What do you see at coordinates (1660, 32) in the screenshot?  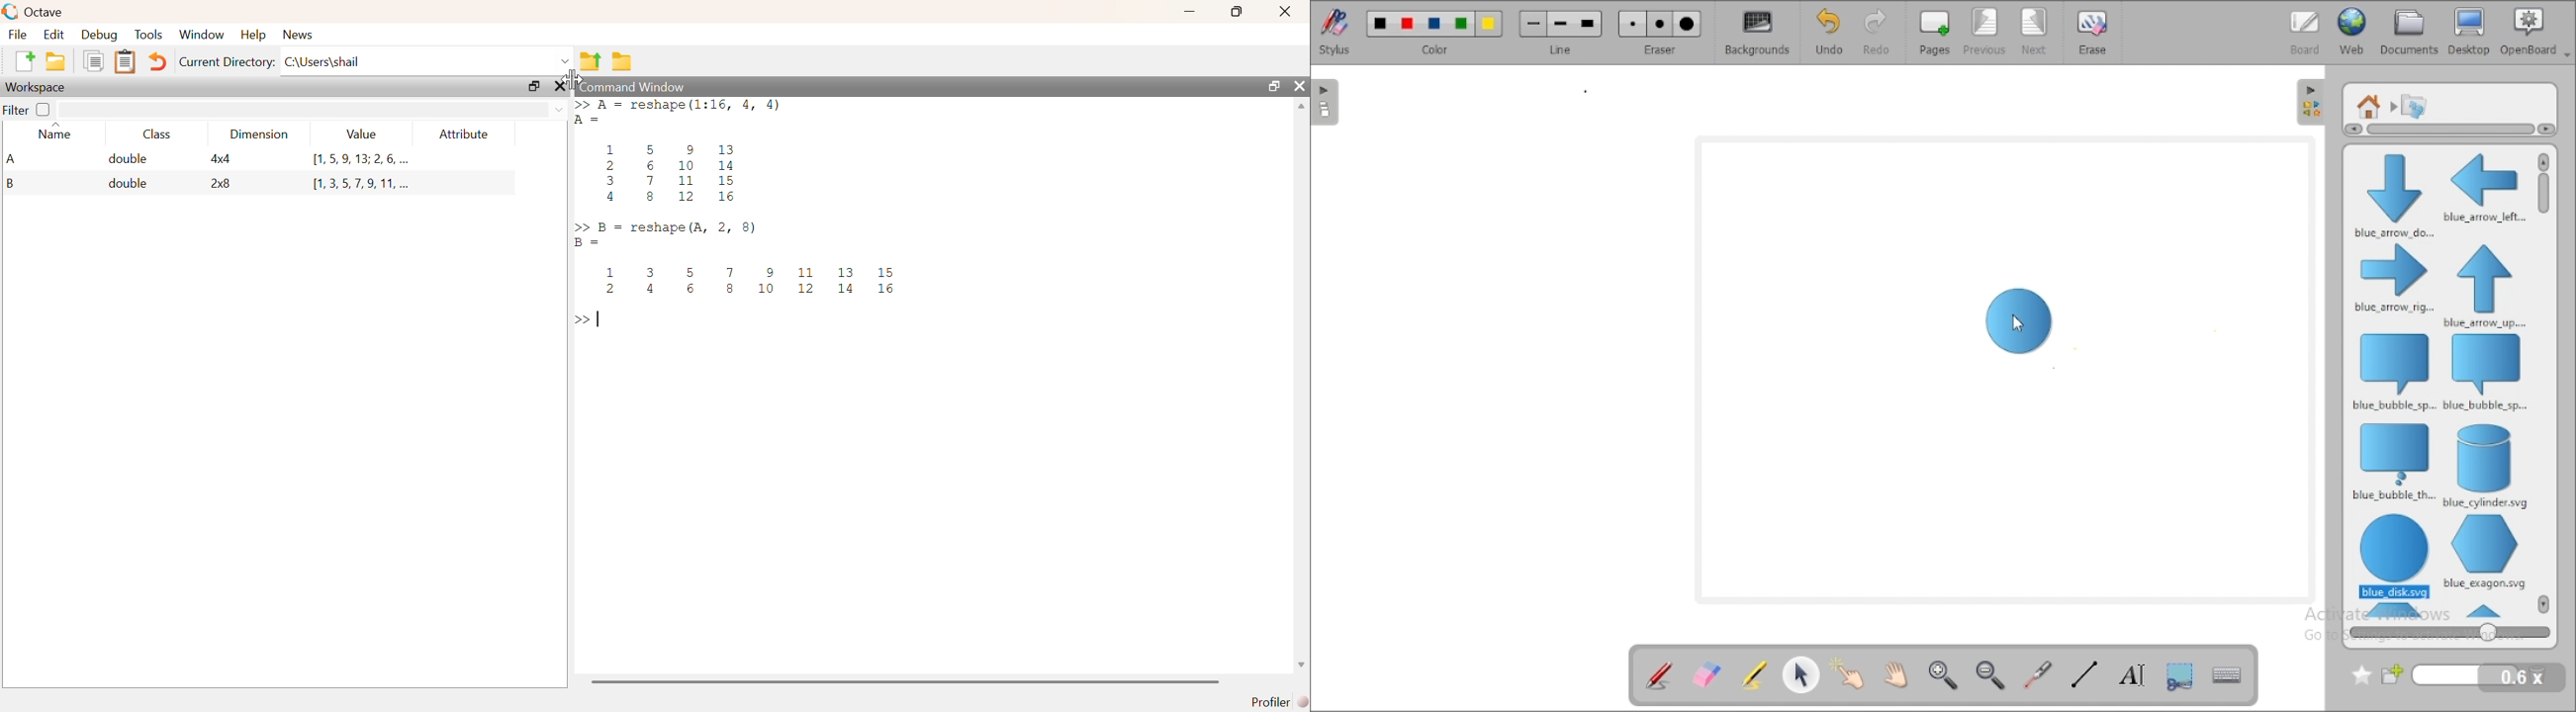 I see `eraser` at bounding box center [1660, 32].